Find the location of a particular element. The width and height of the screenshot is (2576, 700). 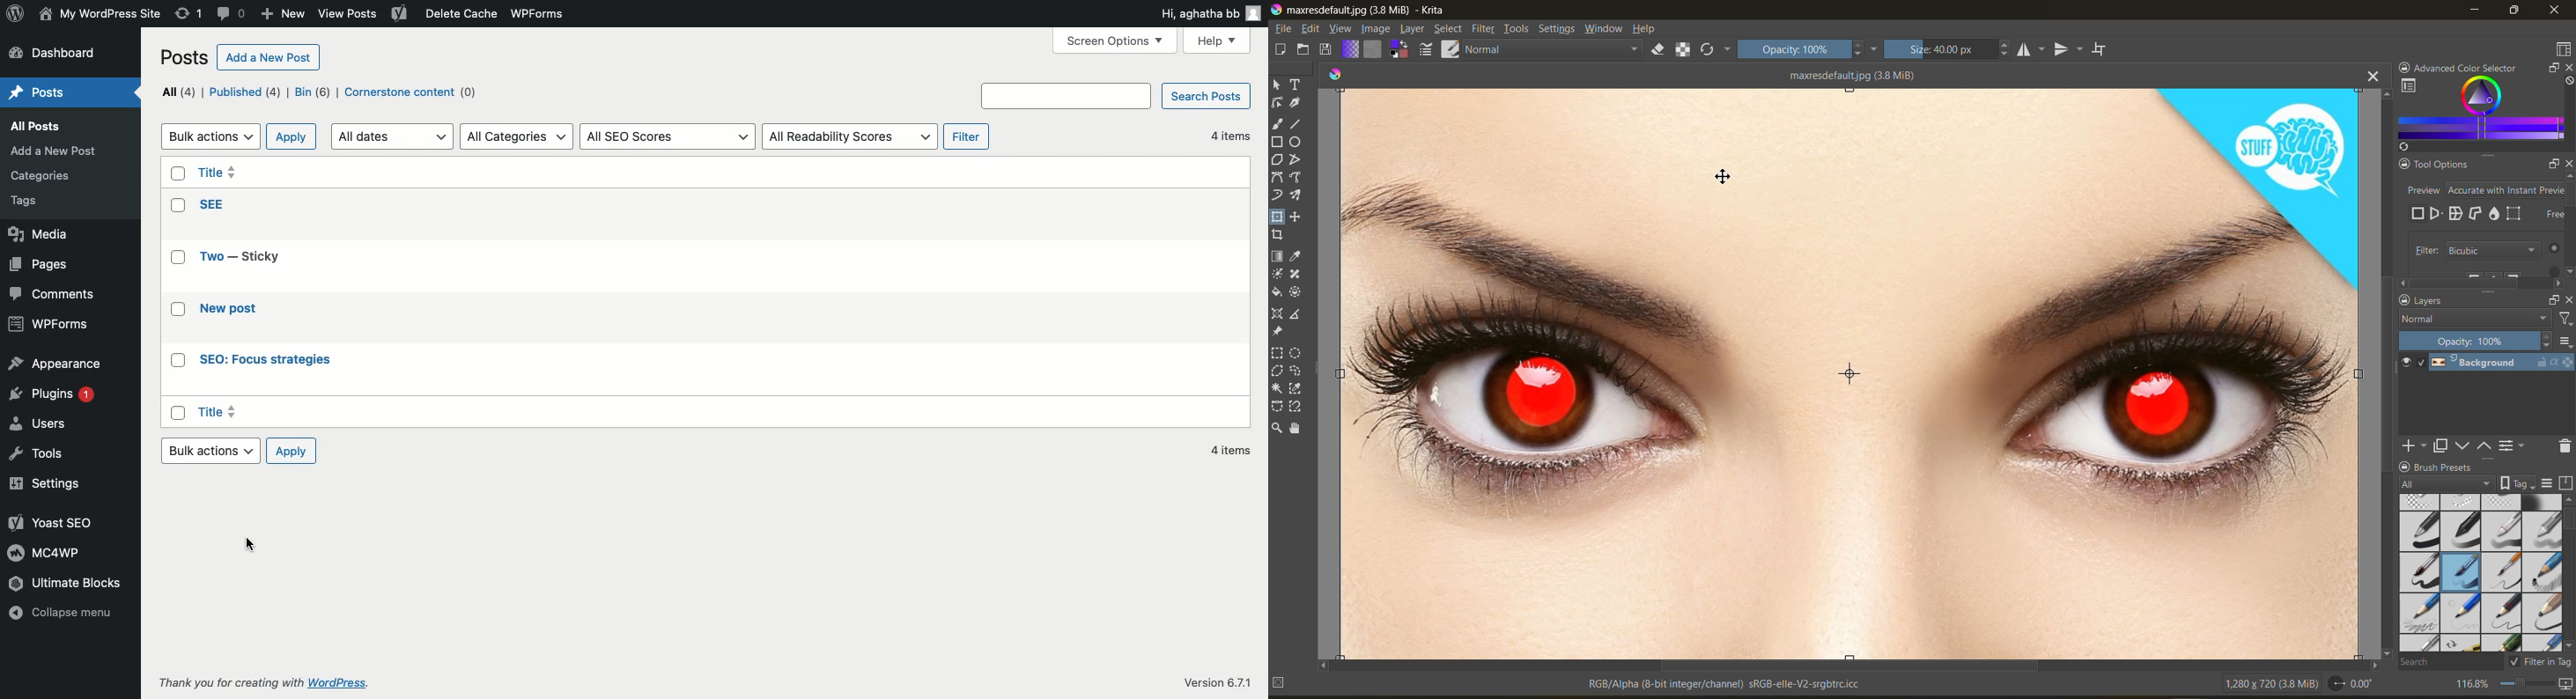

Add a new post is located at coordinates (58, 151).